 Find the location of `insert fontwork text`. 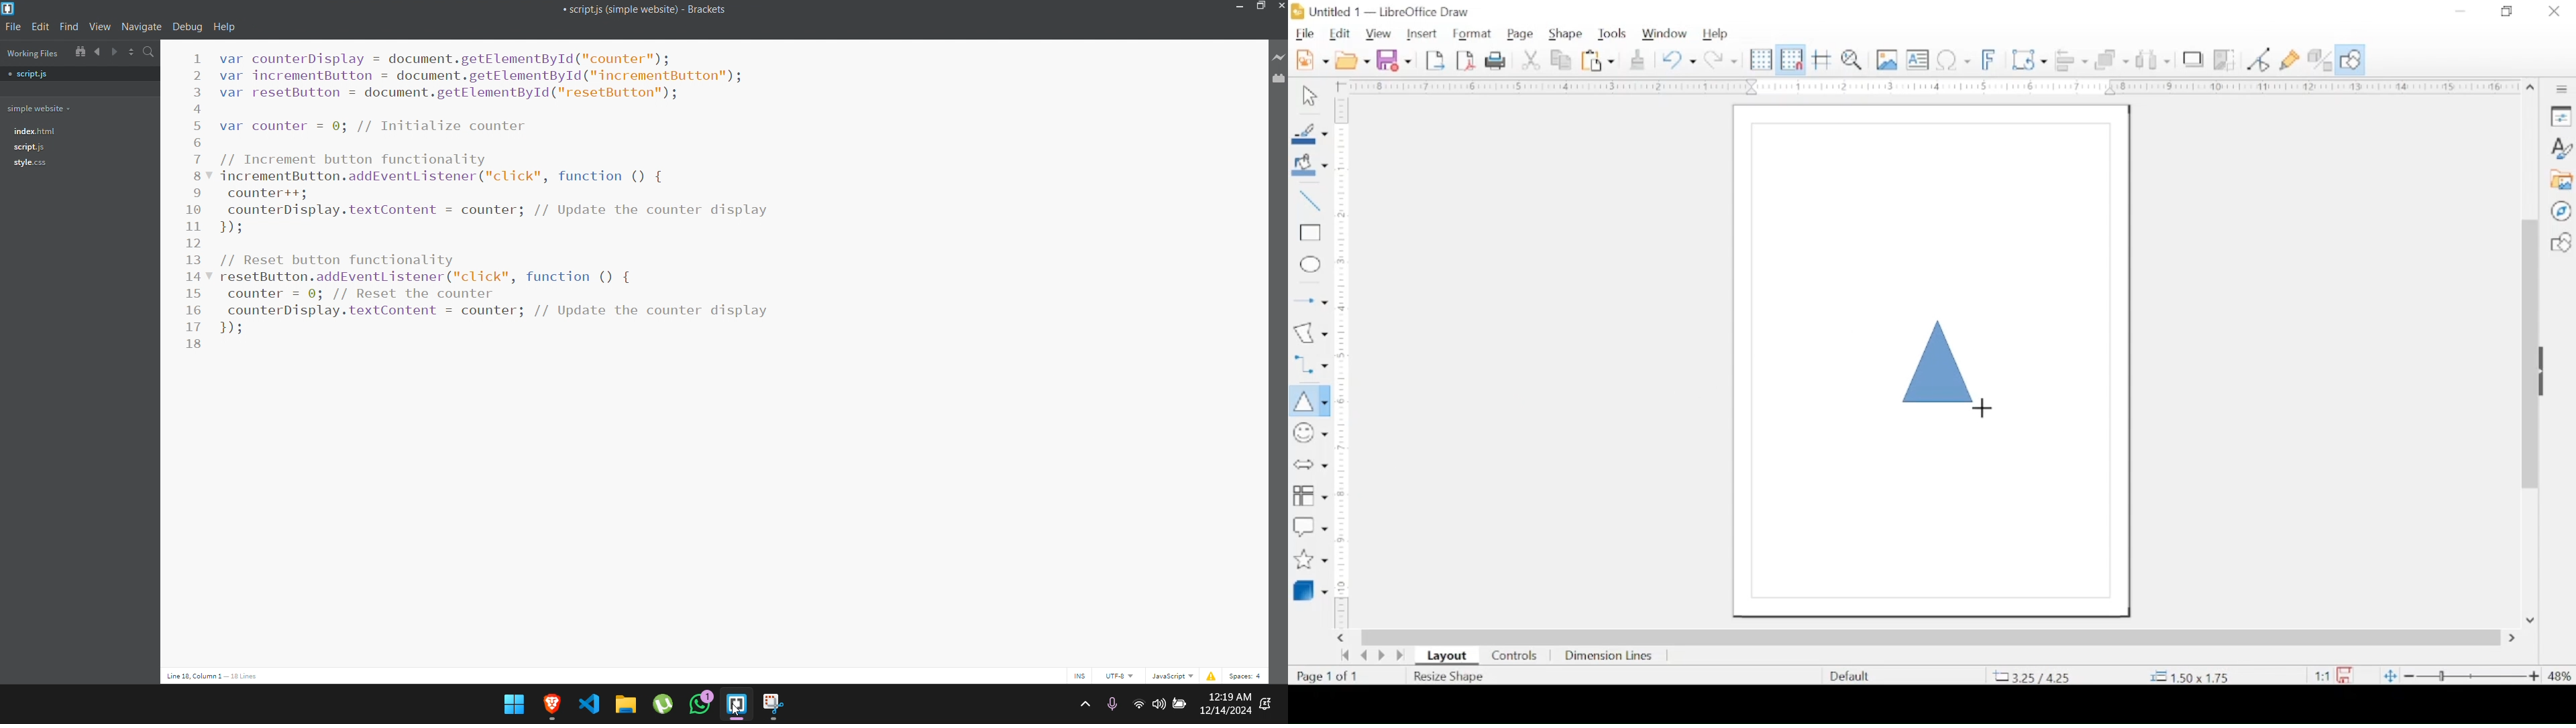

insert fontwork text is located at coordinates (1990, 59).